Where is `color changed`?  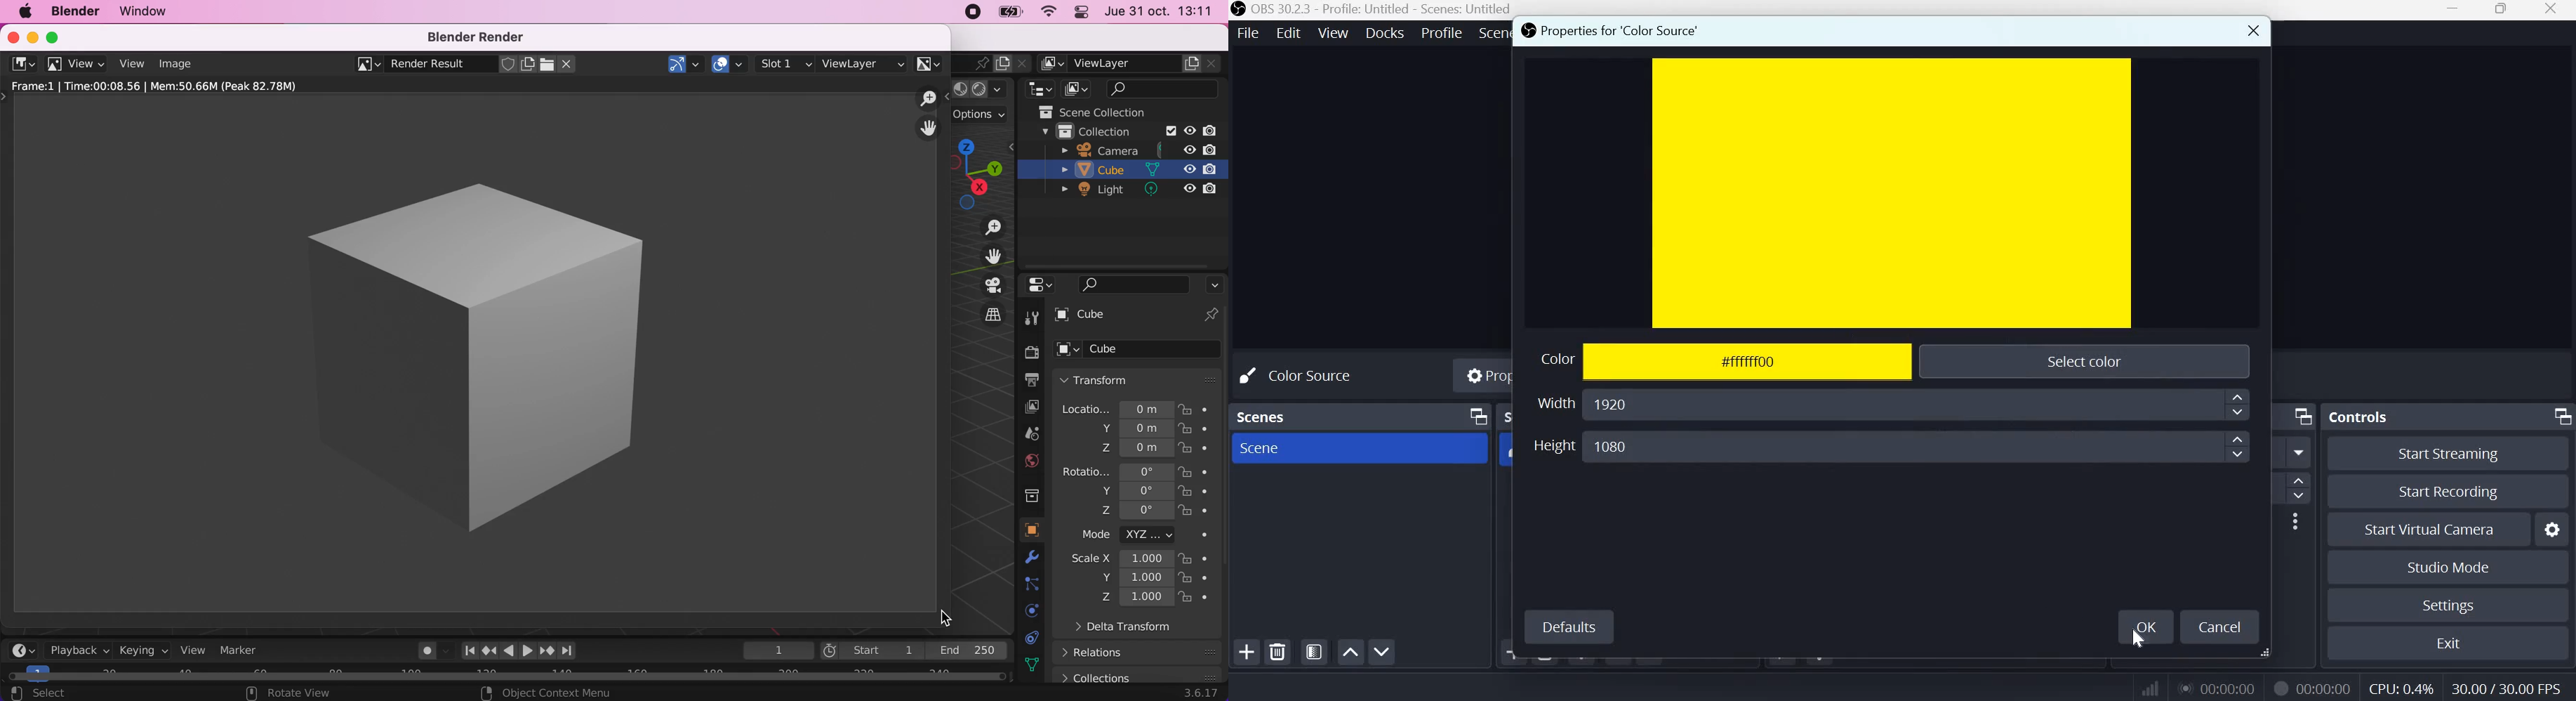
color changed is located at coordinates (1749, 362).